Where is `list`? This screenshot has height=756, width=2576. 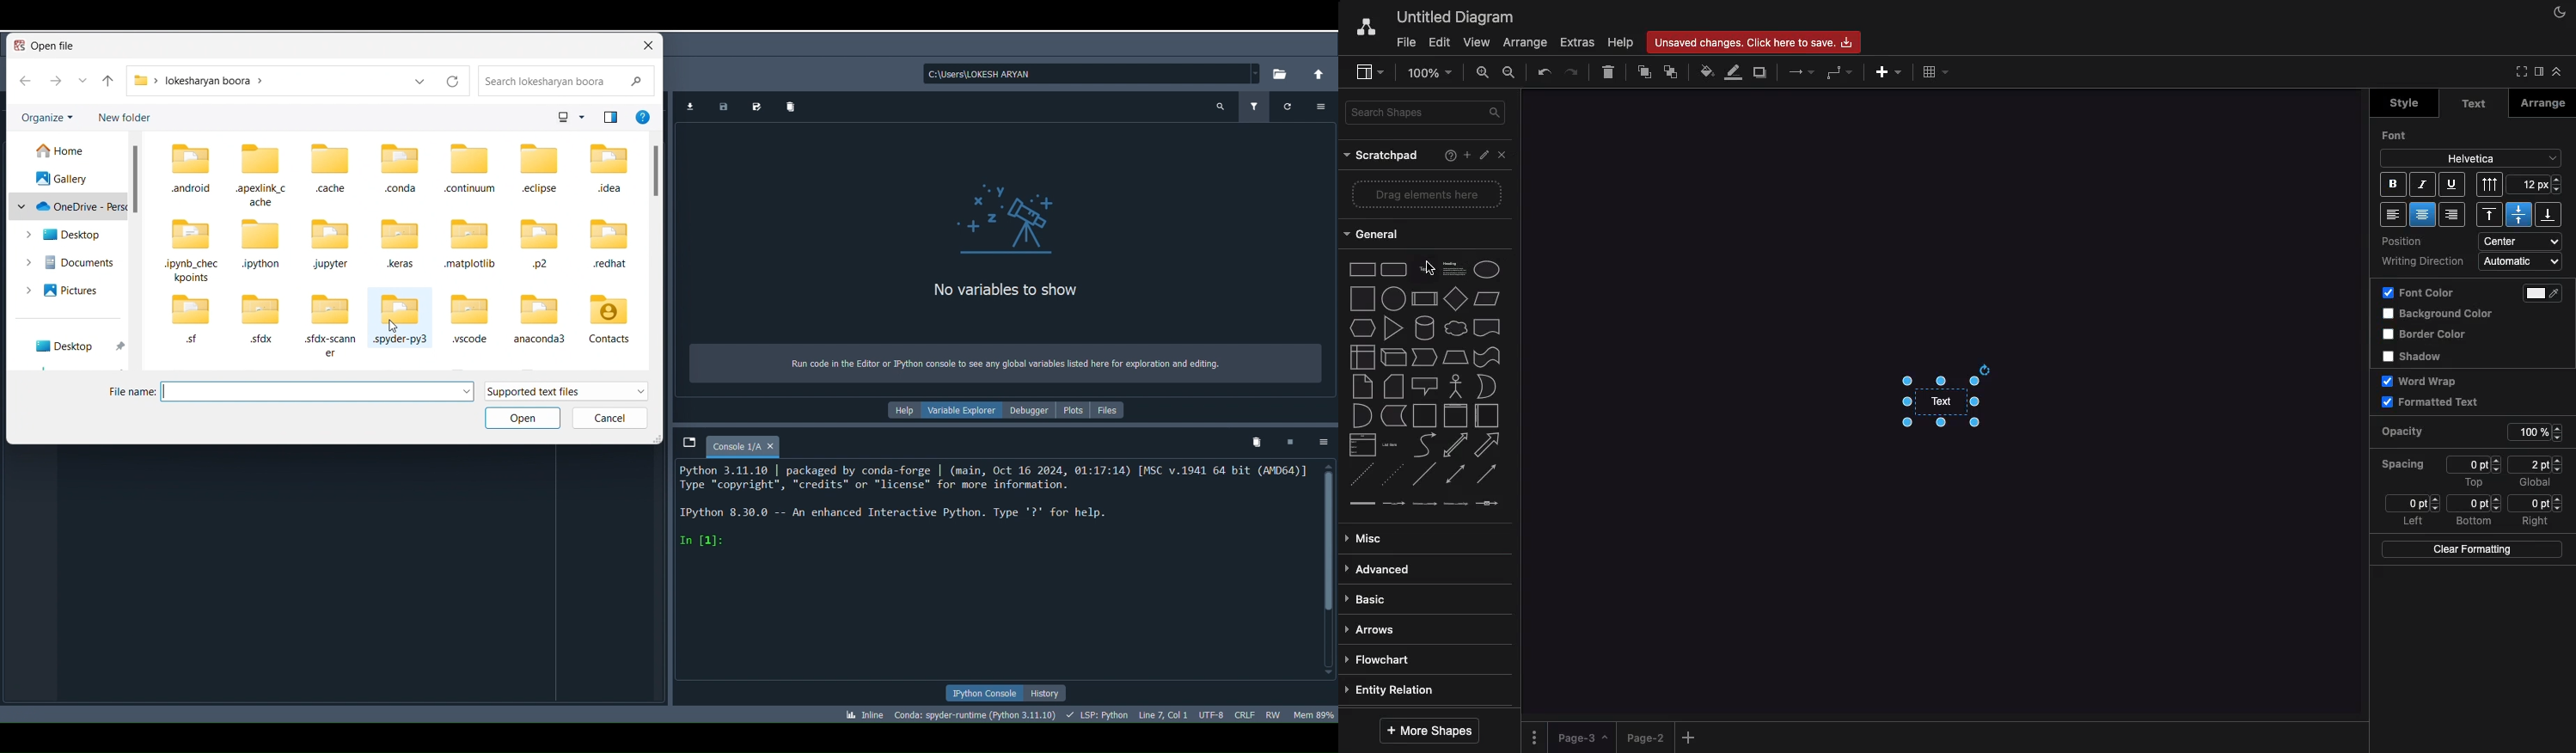 list is located at coordinates (1363, 444).